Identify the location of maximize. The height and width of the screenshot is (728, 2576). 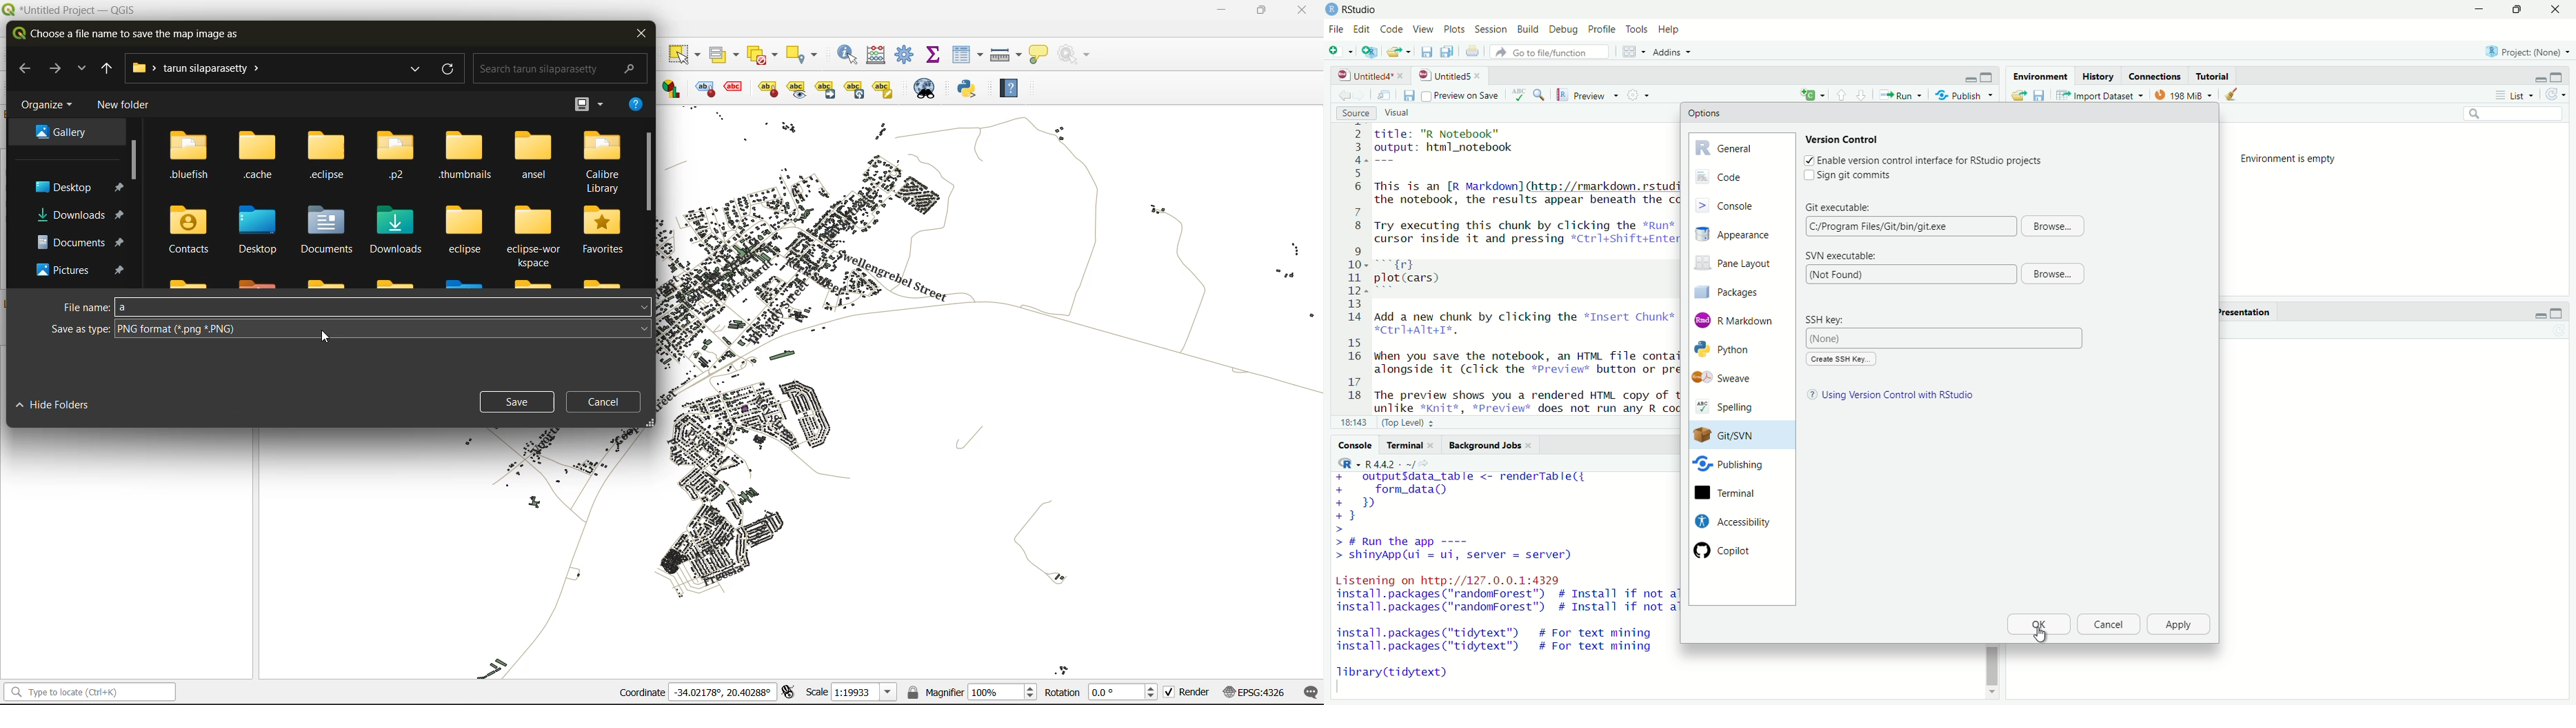
(2557, 314).